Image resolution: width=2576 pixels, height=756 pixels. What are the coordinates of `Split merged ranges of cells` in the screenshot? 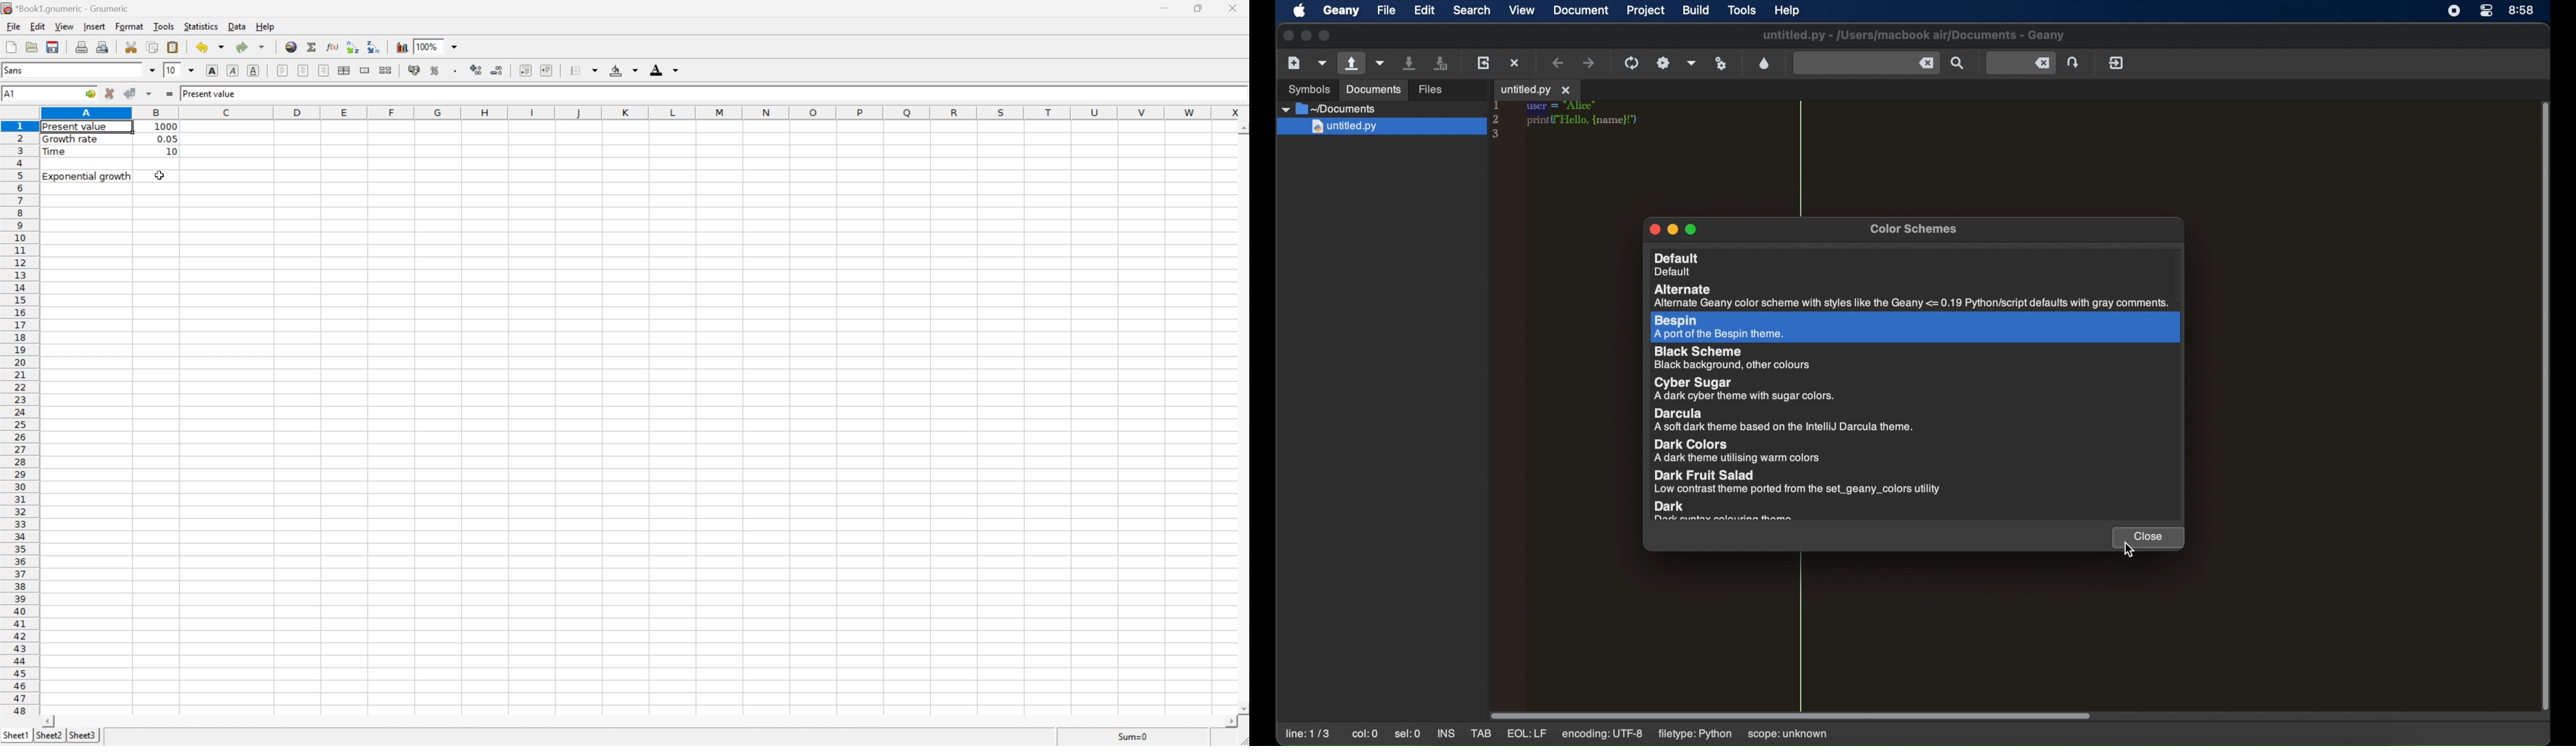 It's located at (385, 69).